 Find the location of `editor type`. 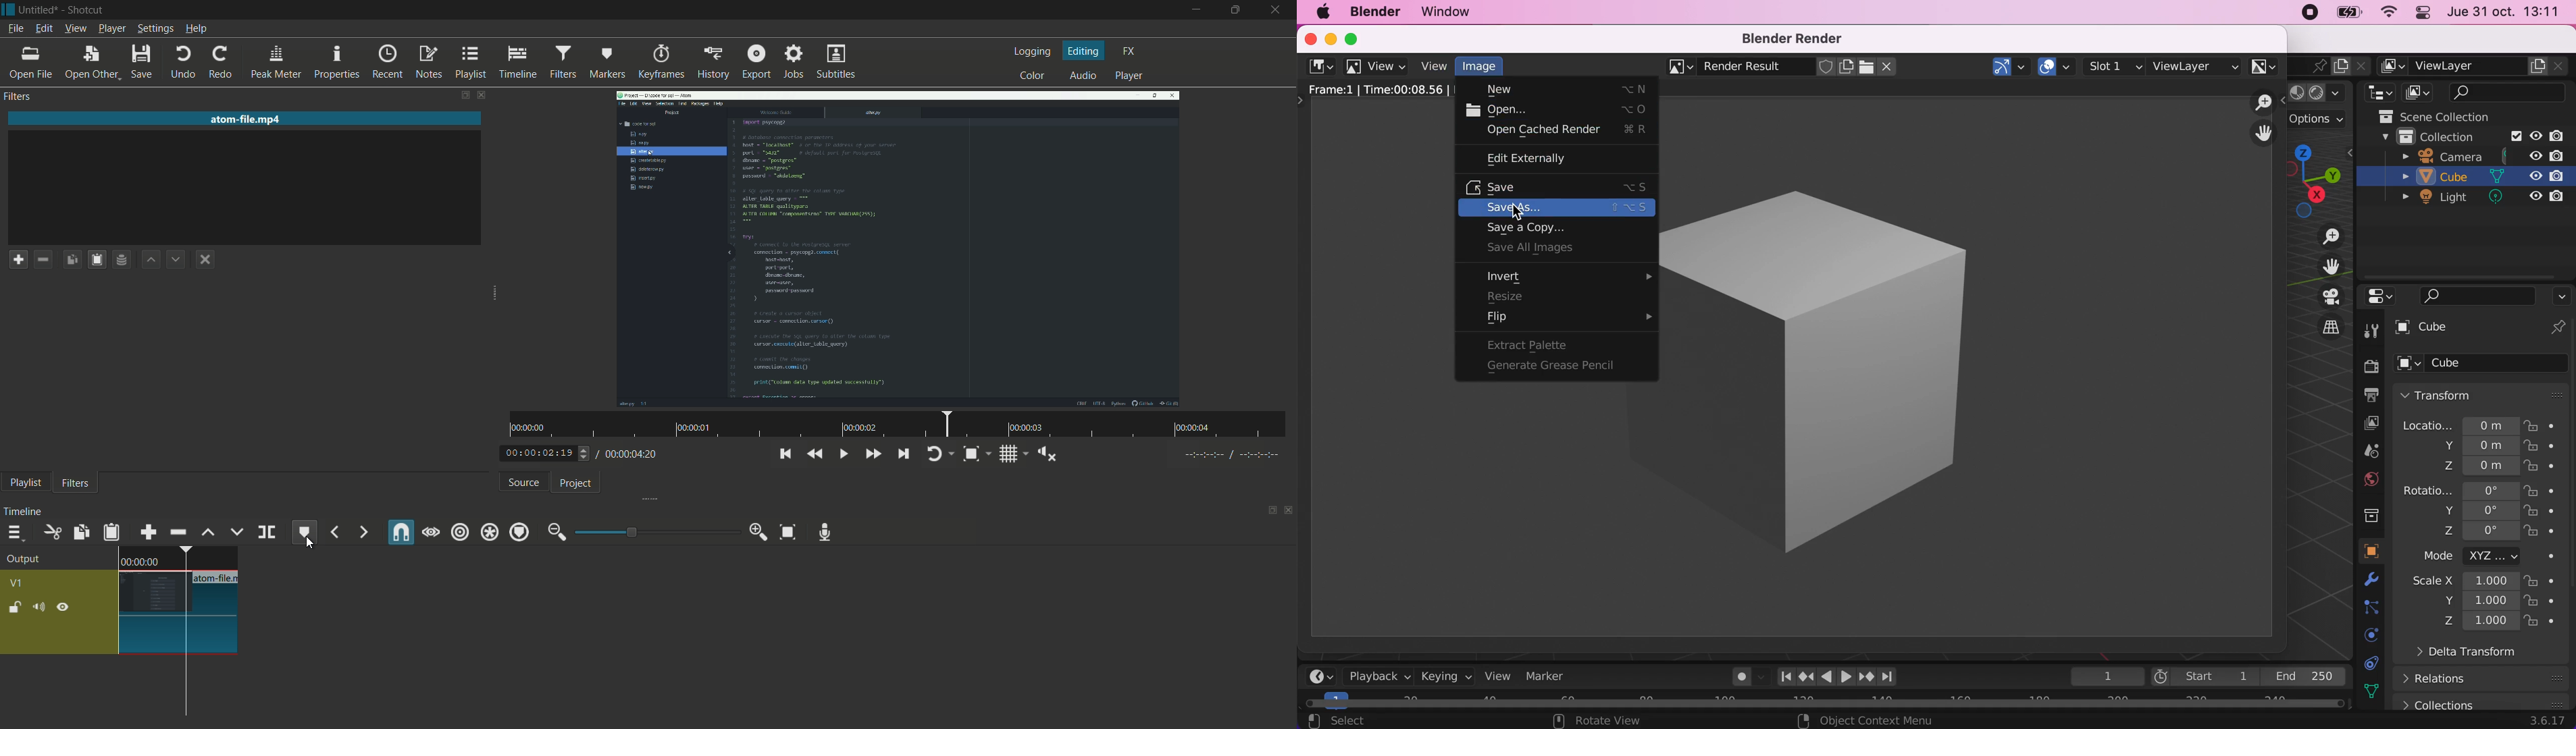

editor type is located at coordinates (2377, 297).